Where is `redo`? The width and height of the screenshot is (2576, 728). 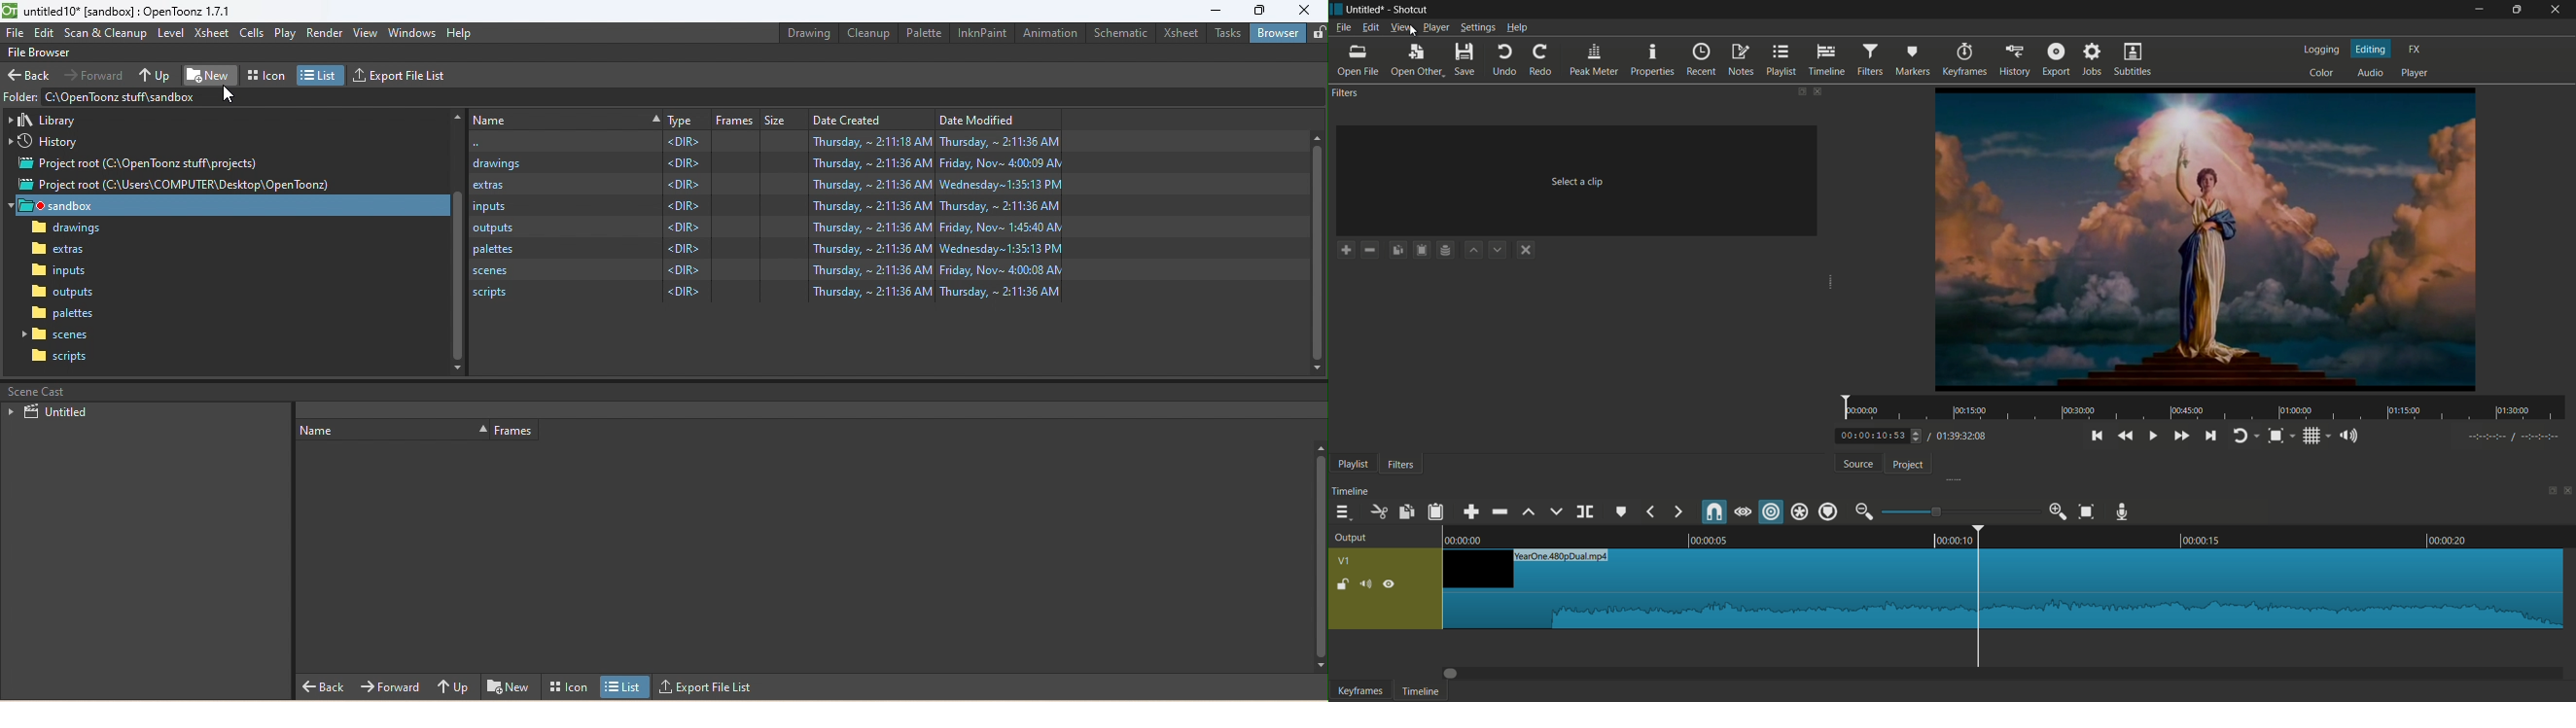 redo is located at coordinates (1540, 61).